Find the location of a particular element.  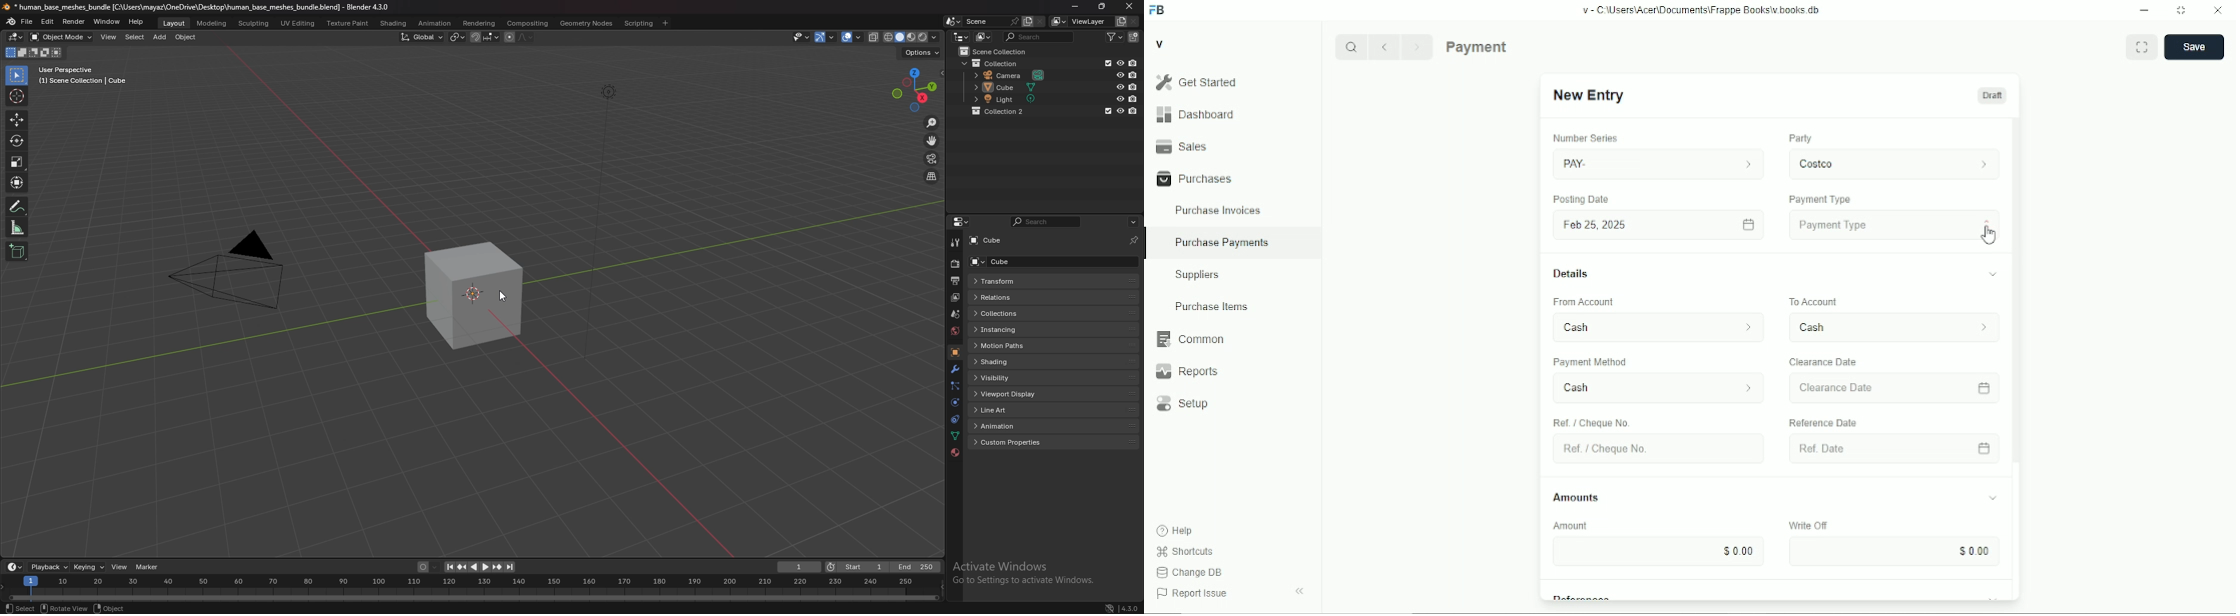

uv editing is located at coordinates (297, 23).